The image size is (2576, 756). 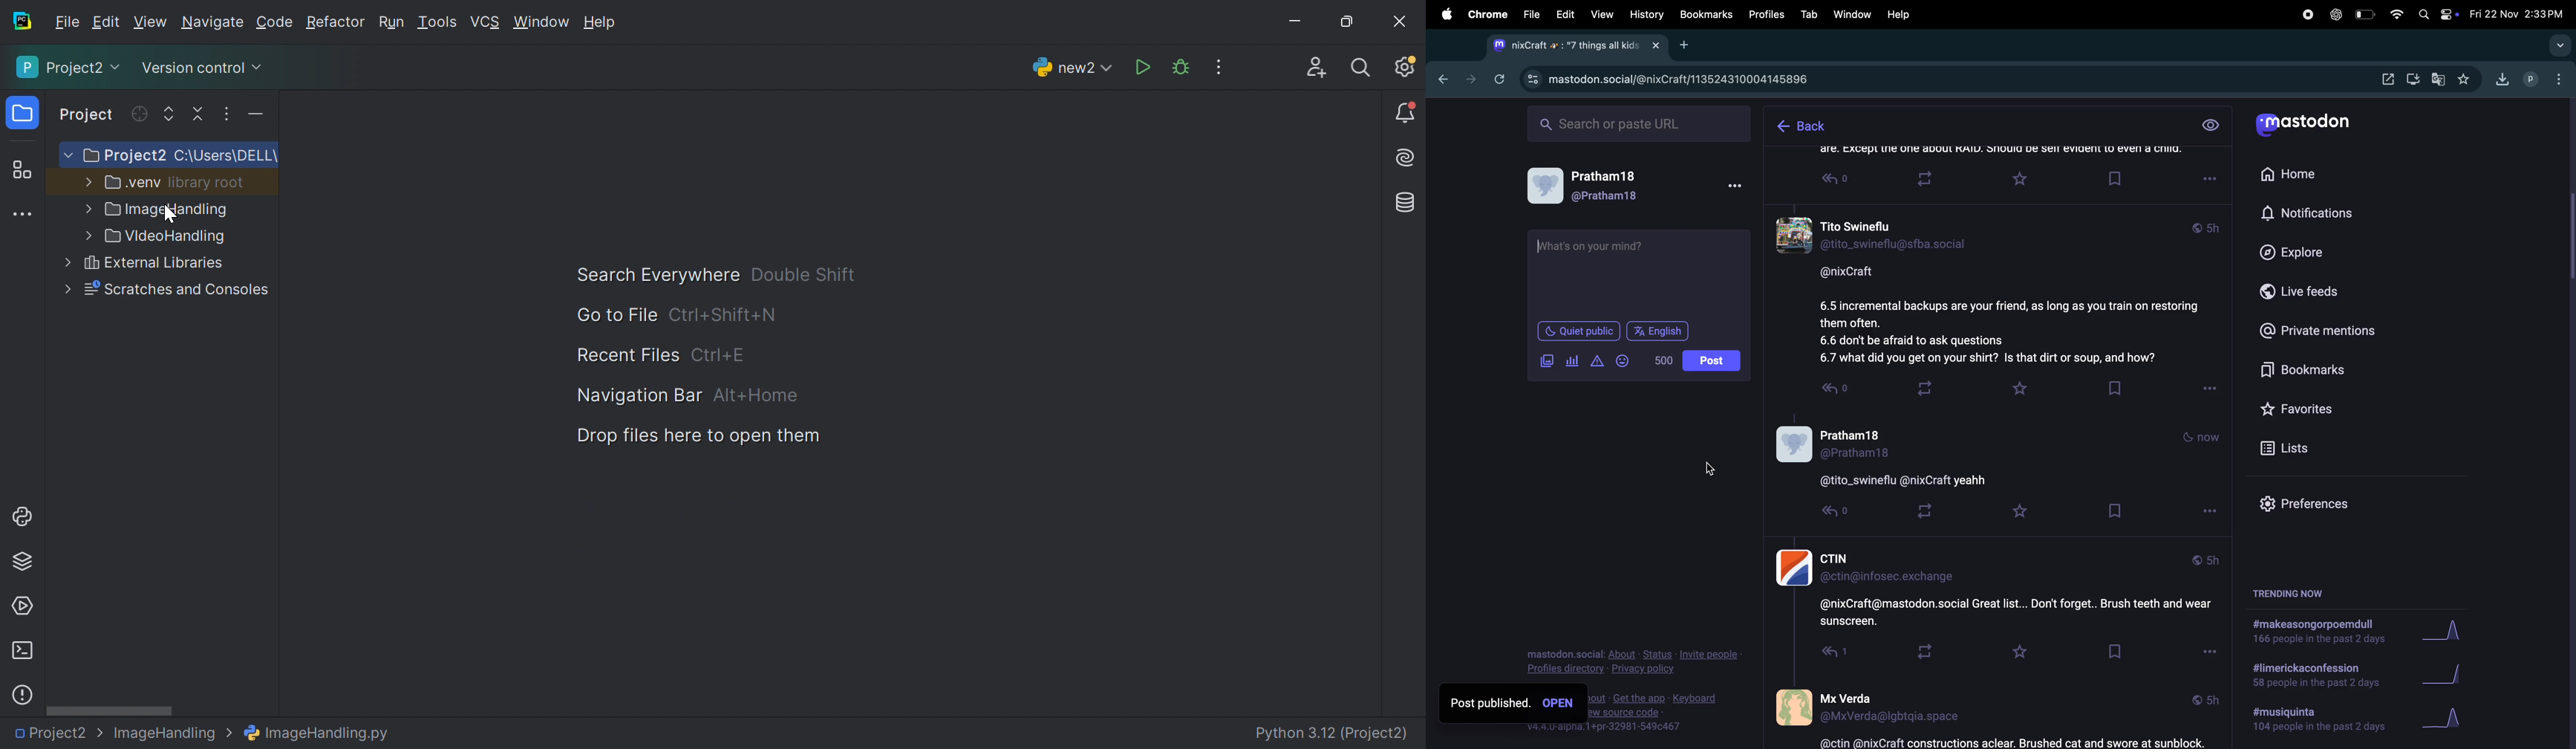 What do you see at coordinates (123, 156) in the screenshot?
I see `Project2` at bounding box center [123, 156].